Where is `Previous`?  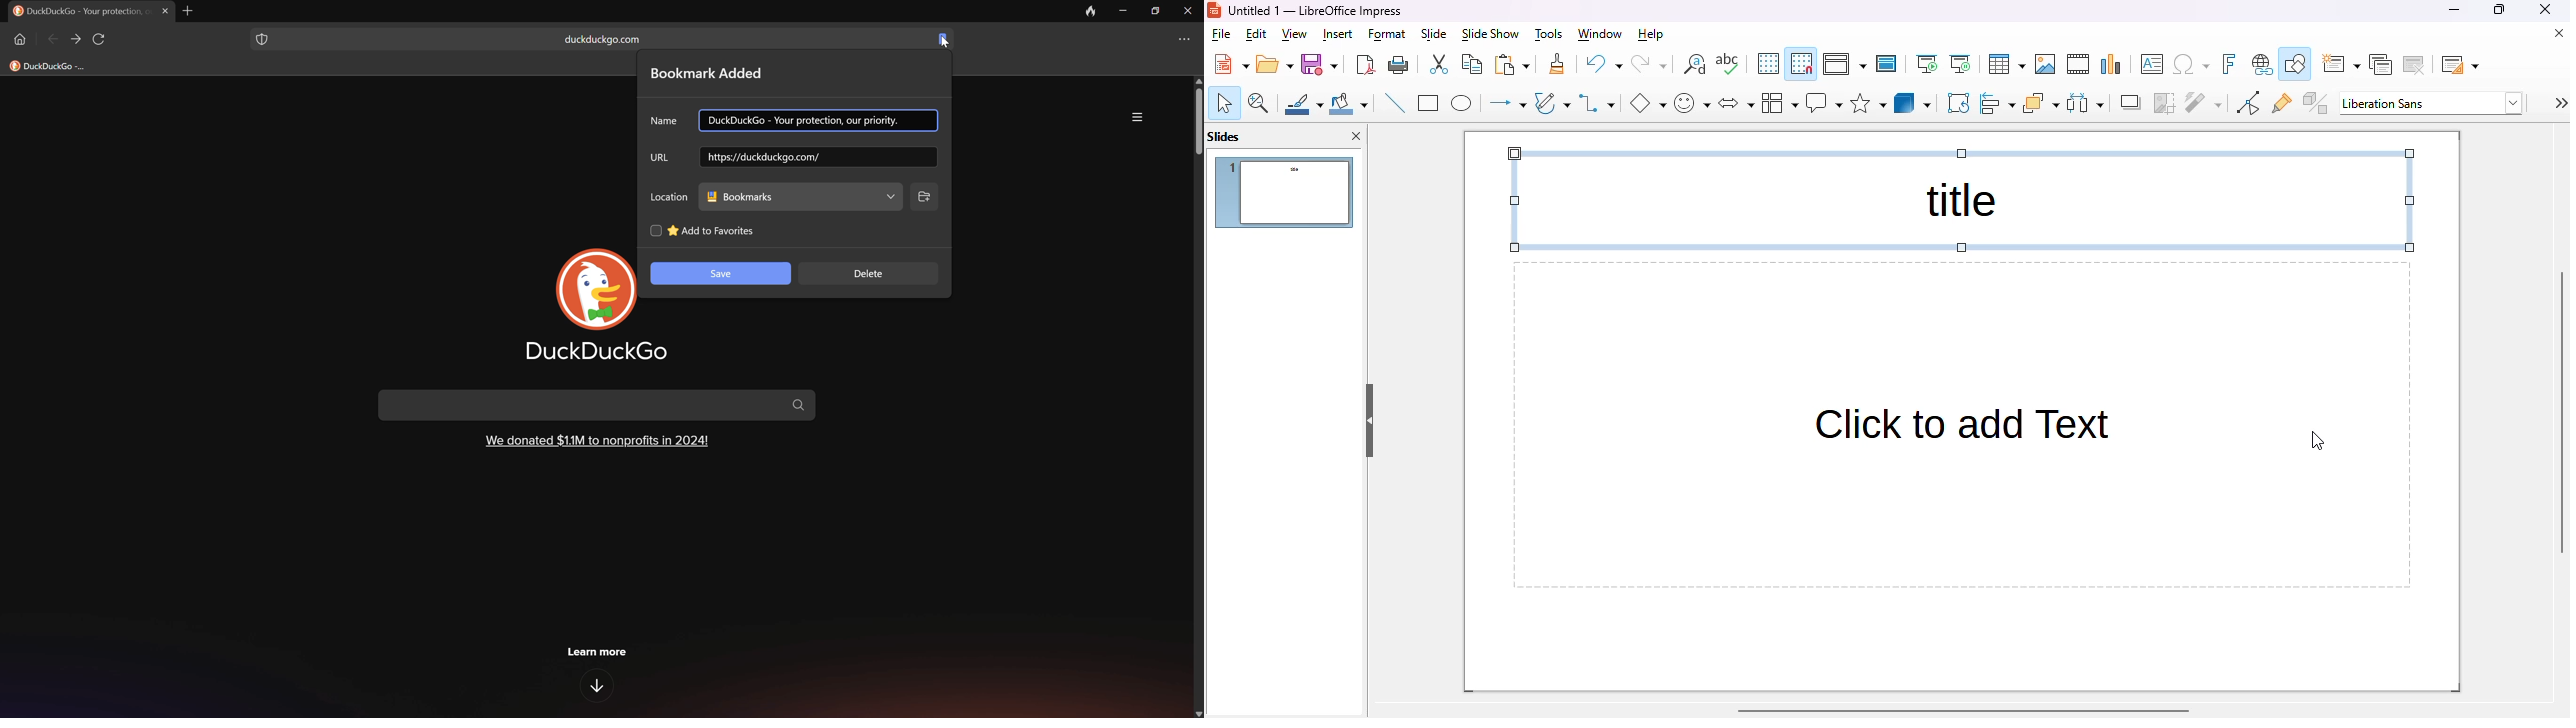 Previous is located at coordinates (54, 40).